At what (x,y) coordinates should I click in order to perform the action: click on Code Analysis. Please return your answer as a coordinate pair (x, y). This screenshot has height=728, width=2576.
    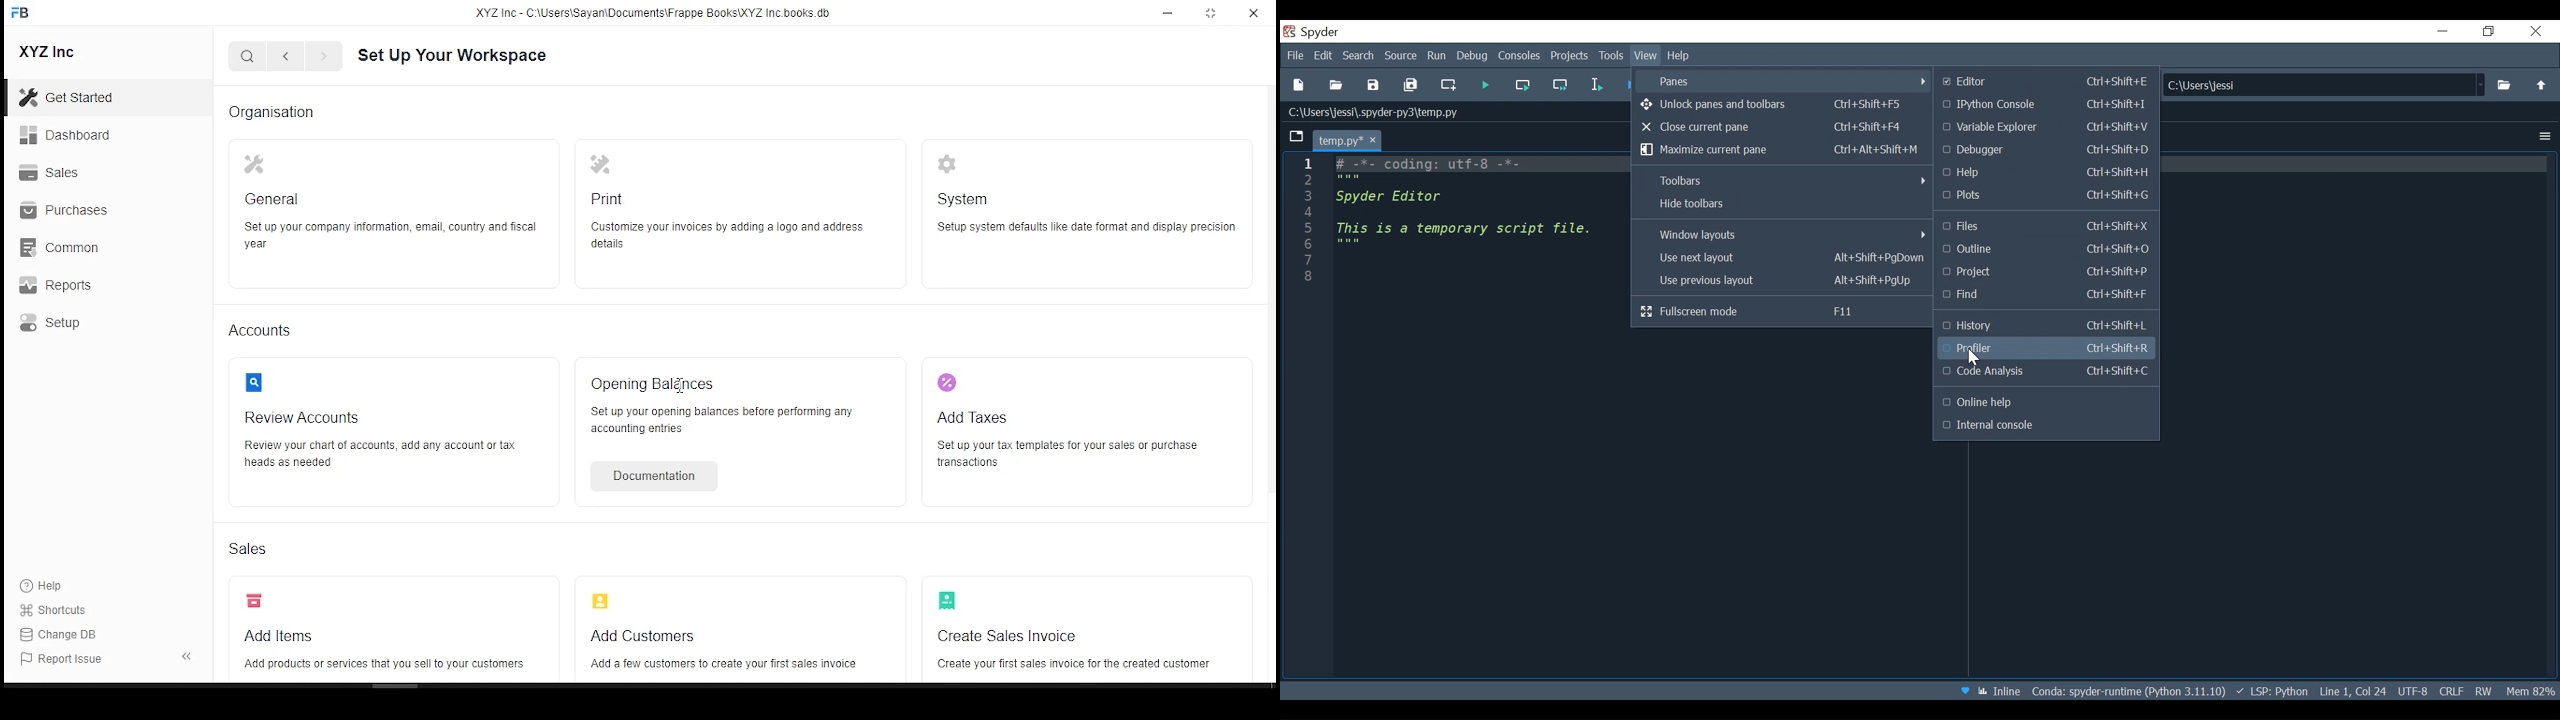
    Looking at the image, I should click on (2046, 373).